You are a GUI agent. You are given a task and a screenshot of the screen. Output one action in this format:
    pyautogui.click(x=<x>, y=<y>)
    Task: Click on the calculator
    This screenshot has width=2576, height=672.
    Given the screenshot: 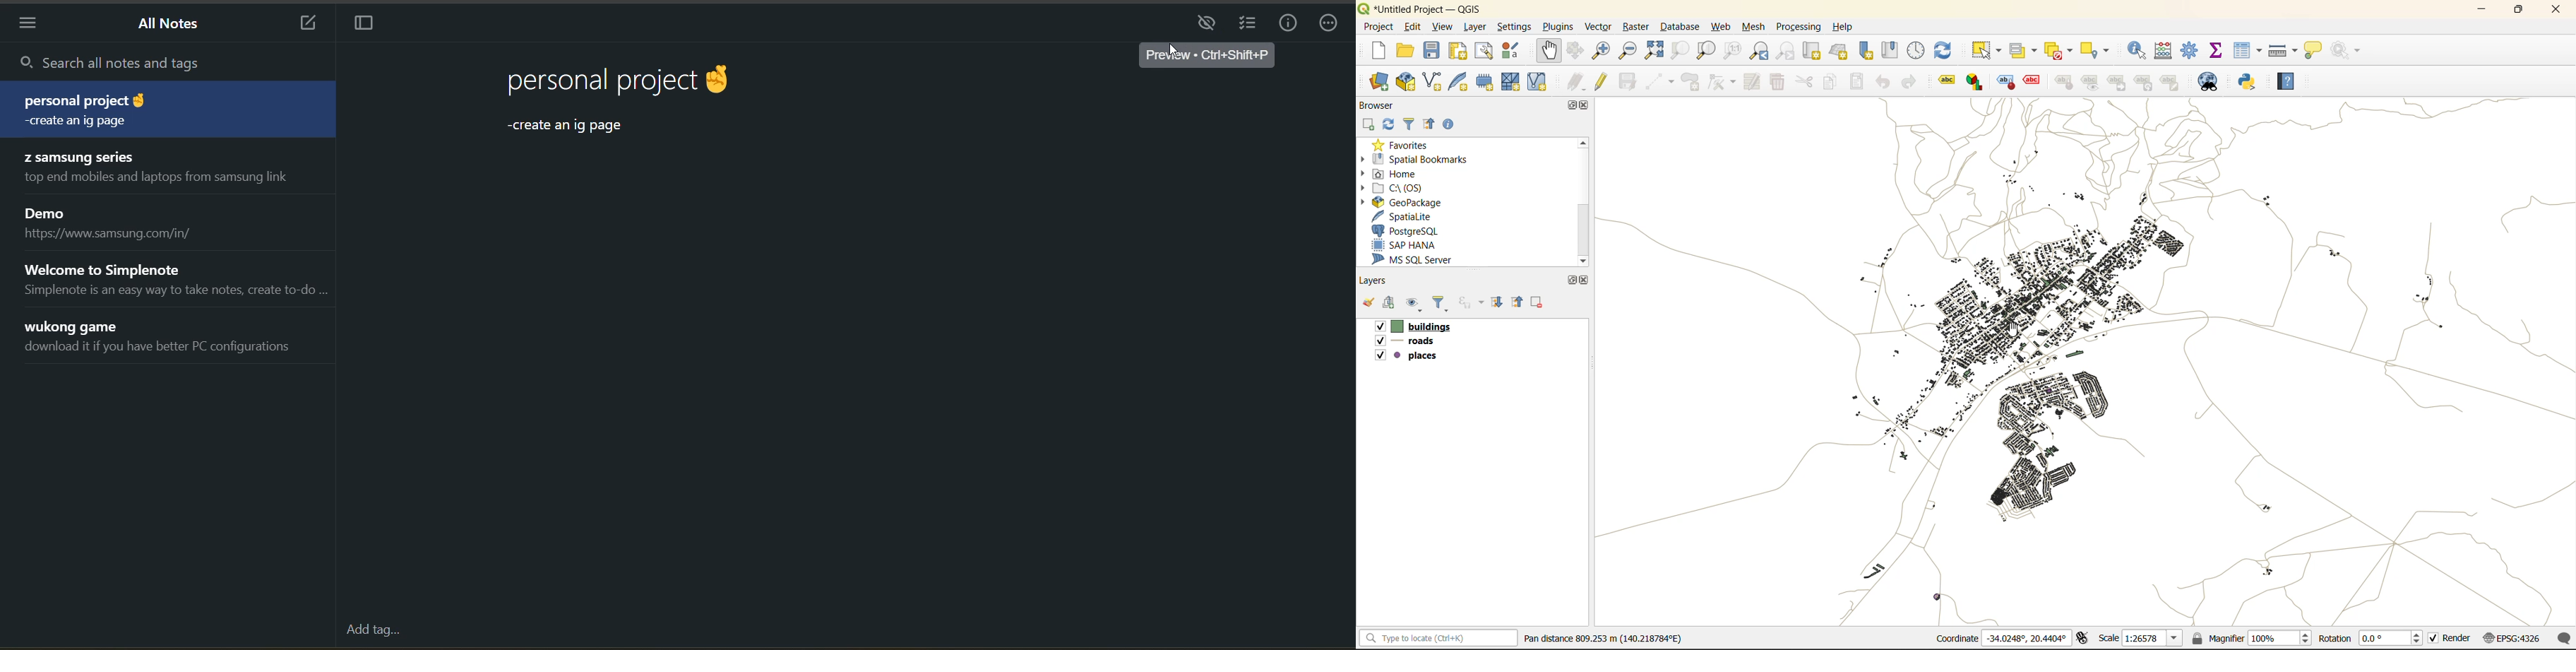 What is the action you would take?
    pyautogui.click(x=2165, y=51)
    